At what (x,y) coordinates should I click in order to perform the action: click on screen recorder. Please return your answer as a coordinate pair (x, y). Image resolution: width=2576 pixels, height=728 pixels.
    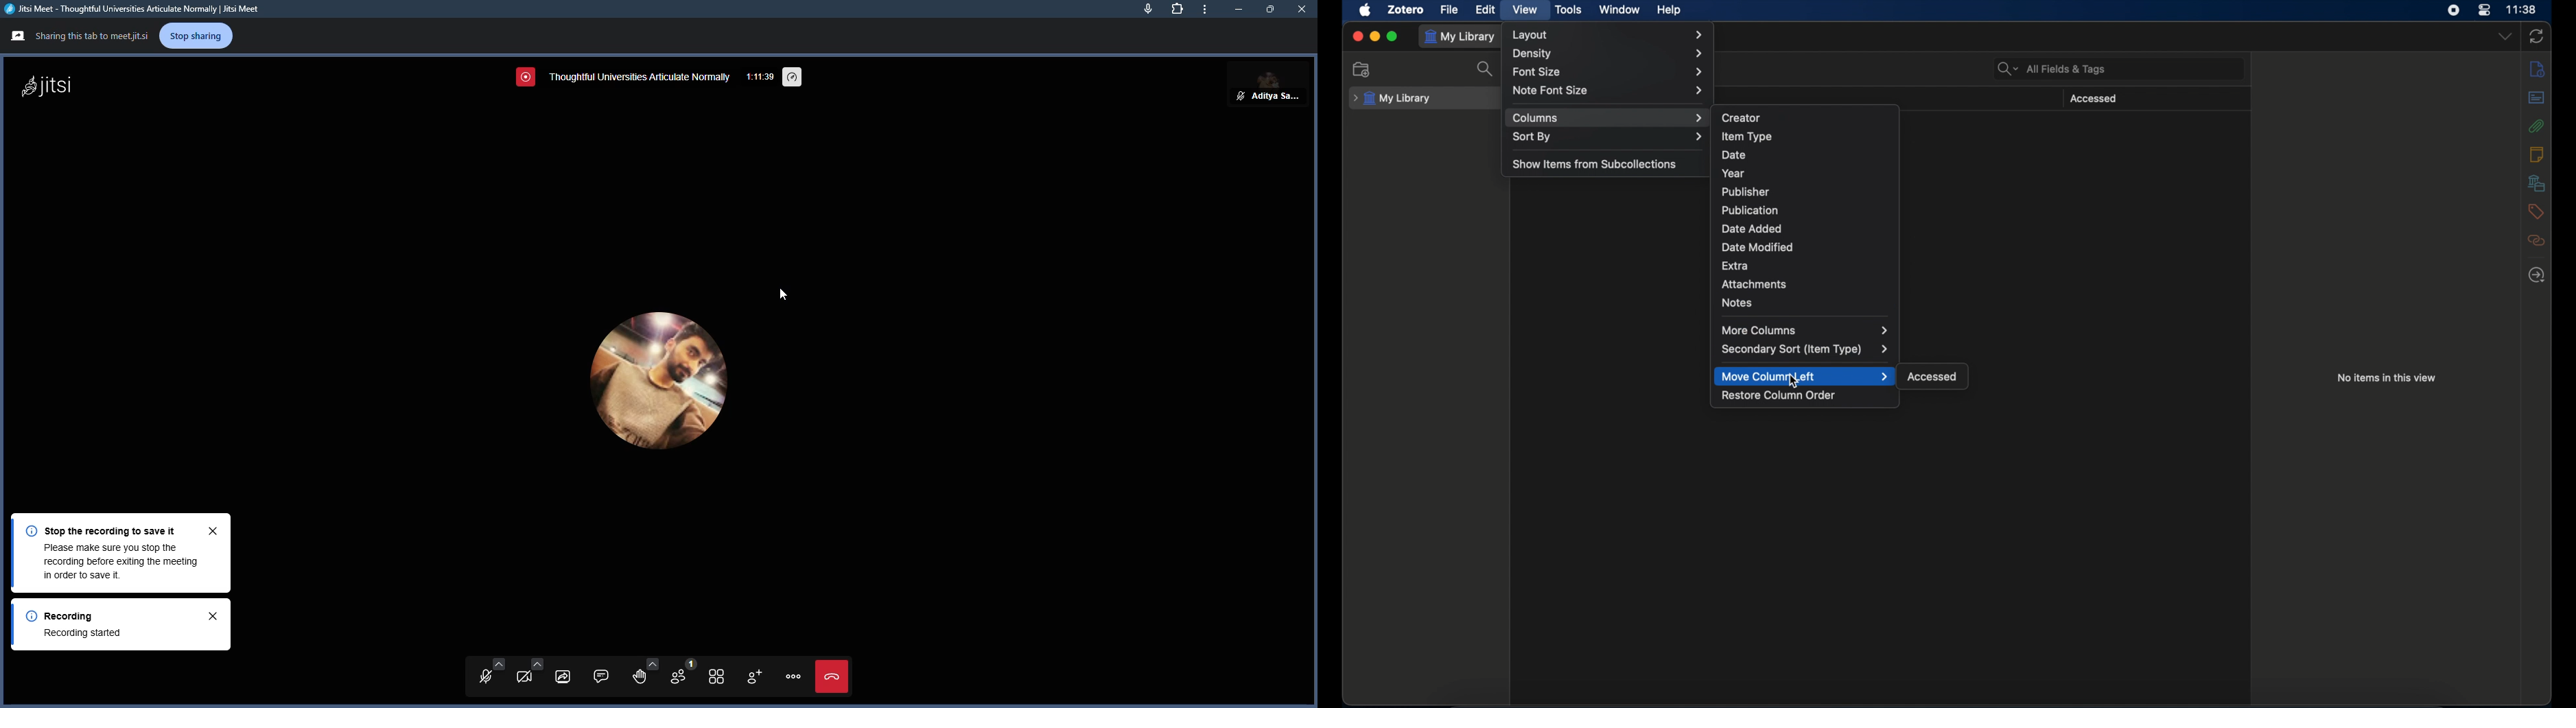
    Looking at the image, I should click on (2454, 10).